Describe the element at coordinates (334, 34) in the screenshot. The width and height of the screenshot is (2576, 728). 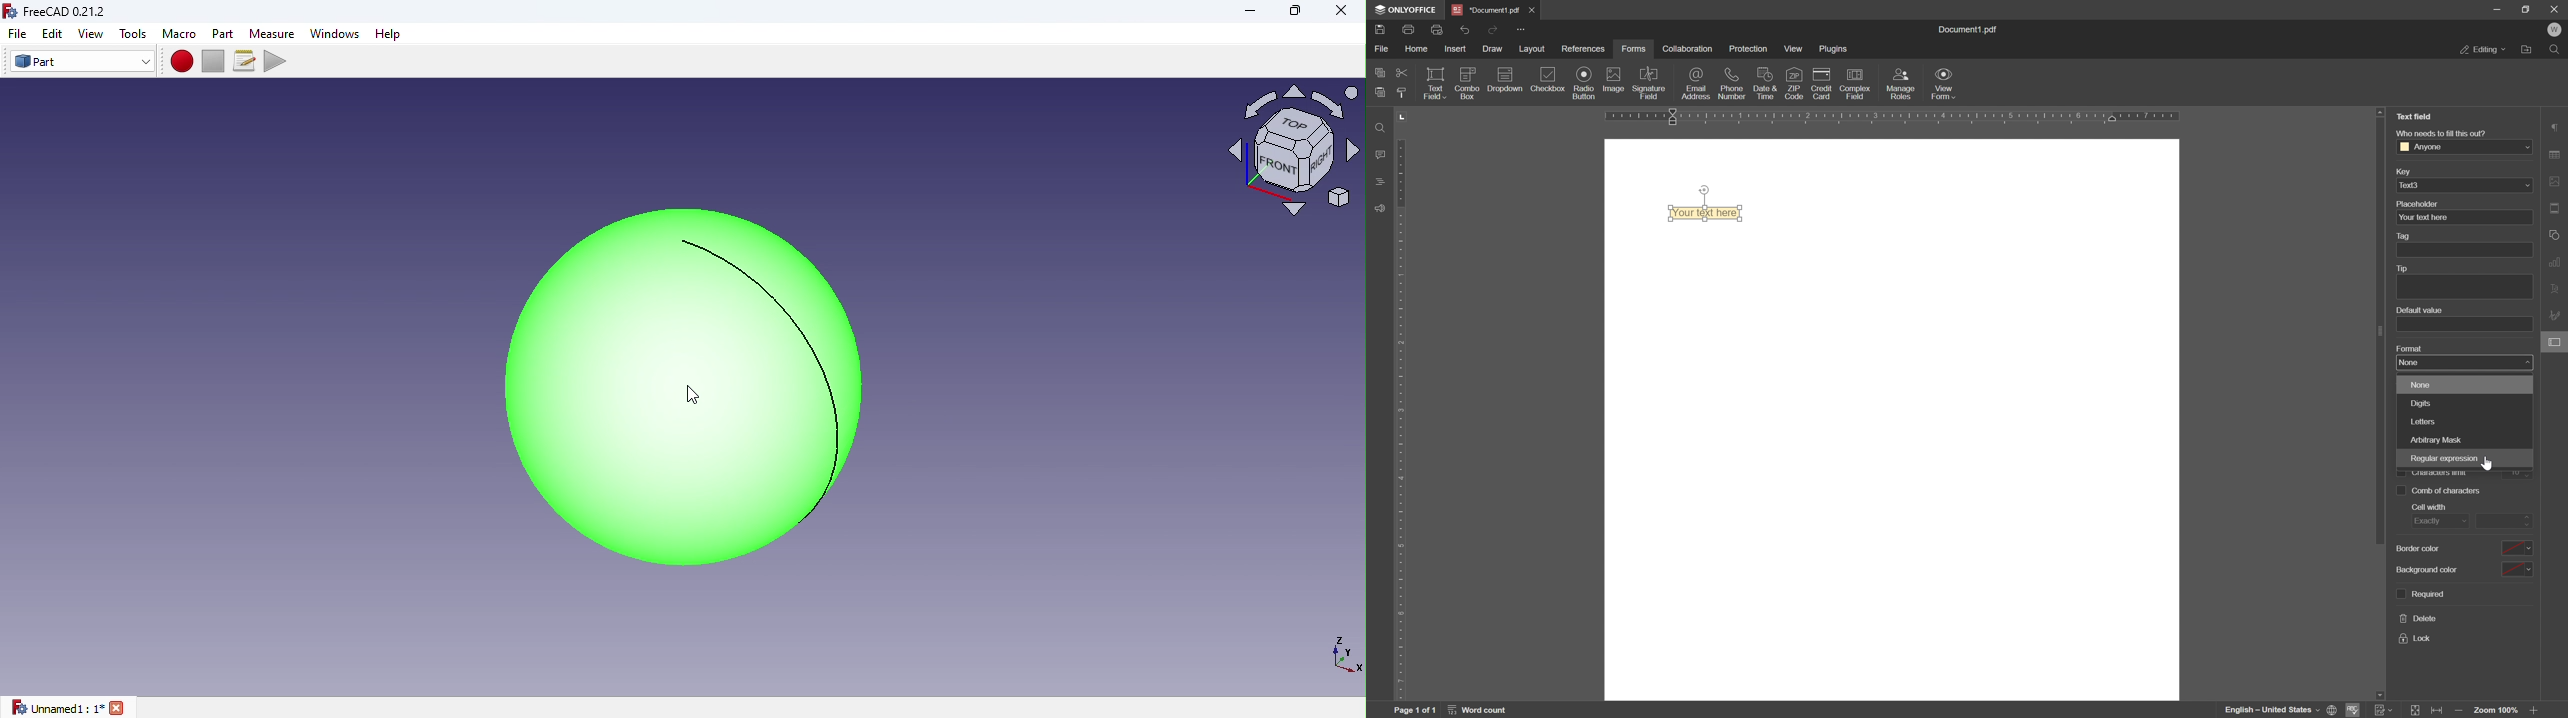
I see `Windows` at that location.